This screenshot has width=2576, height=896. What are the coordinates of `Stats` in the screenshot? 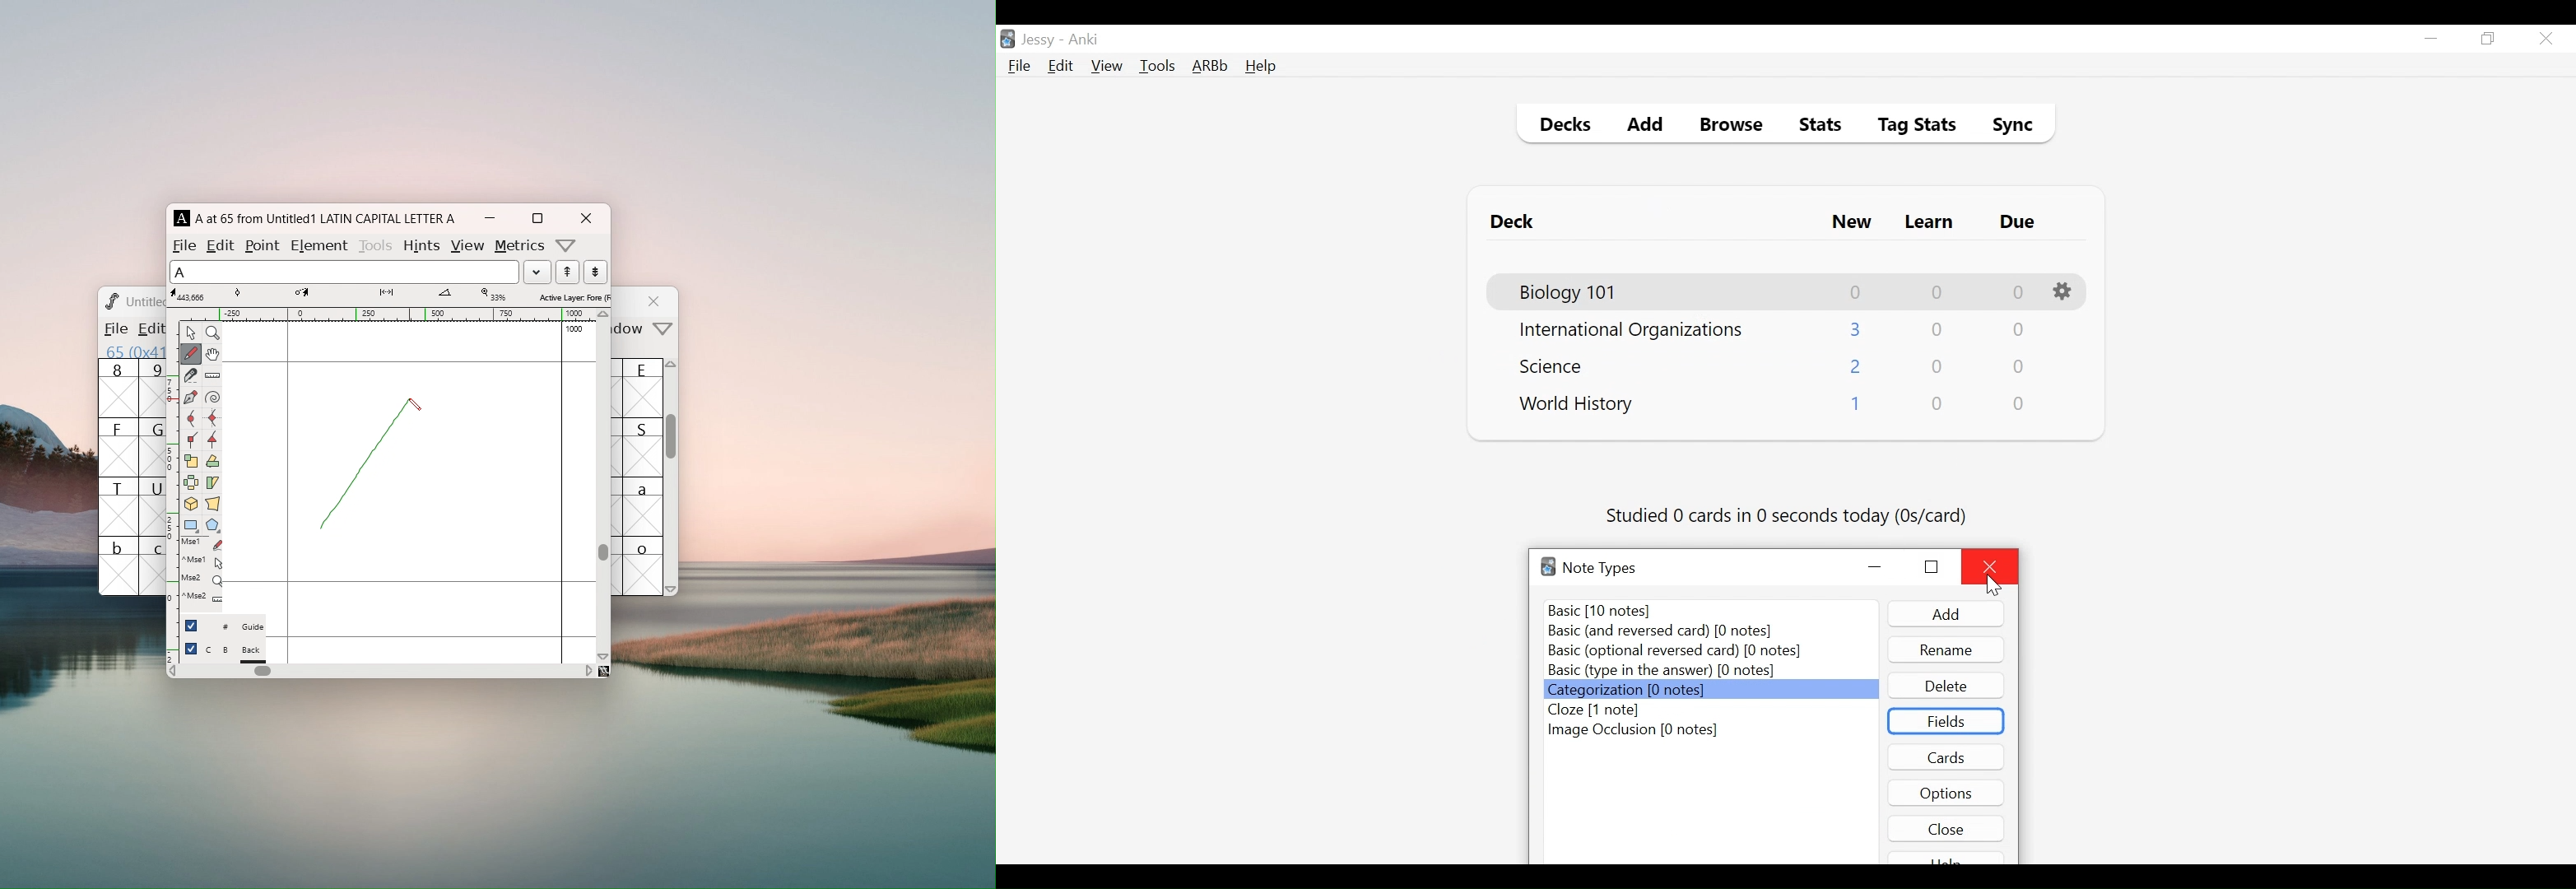 It's located at (1815, 125).